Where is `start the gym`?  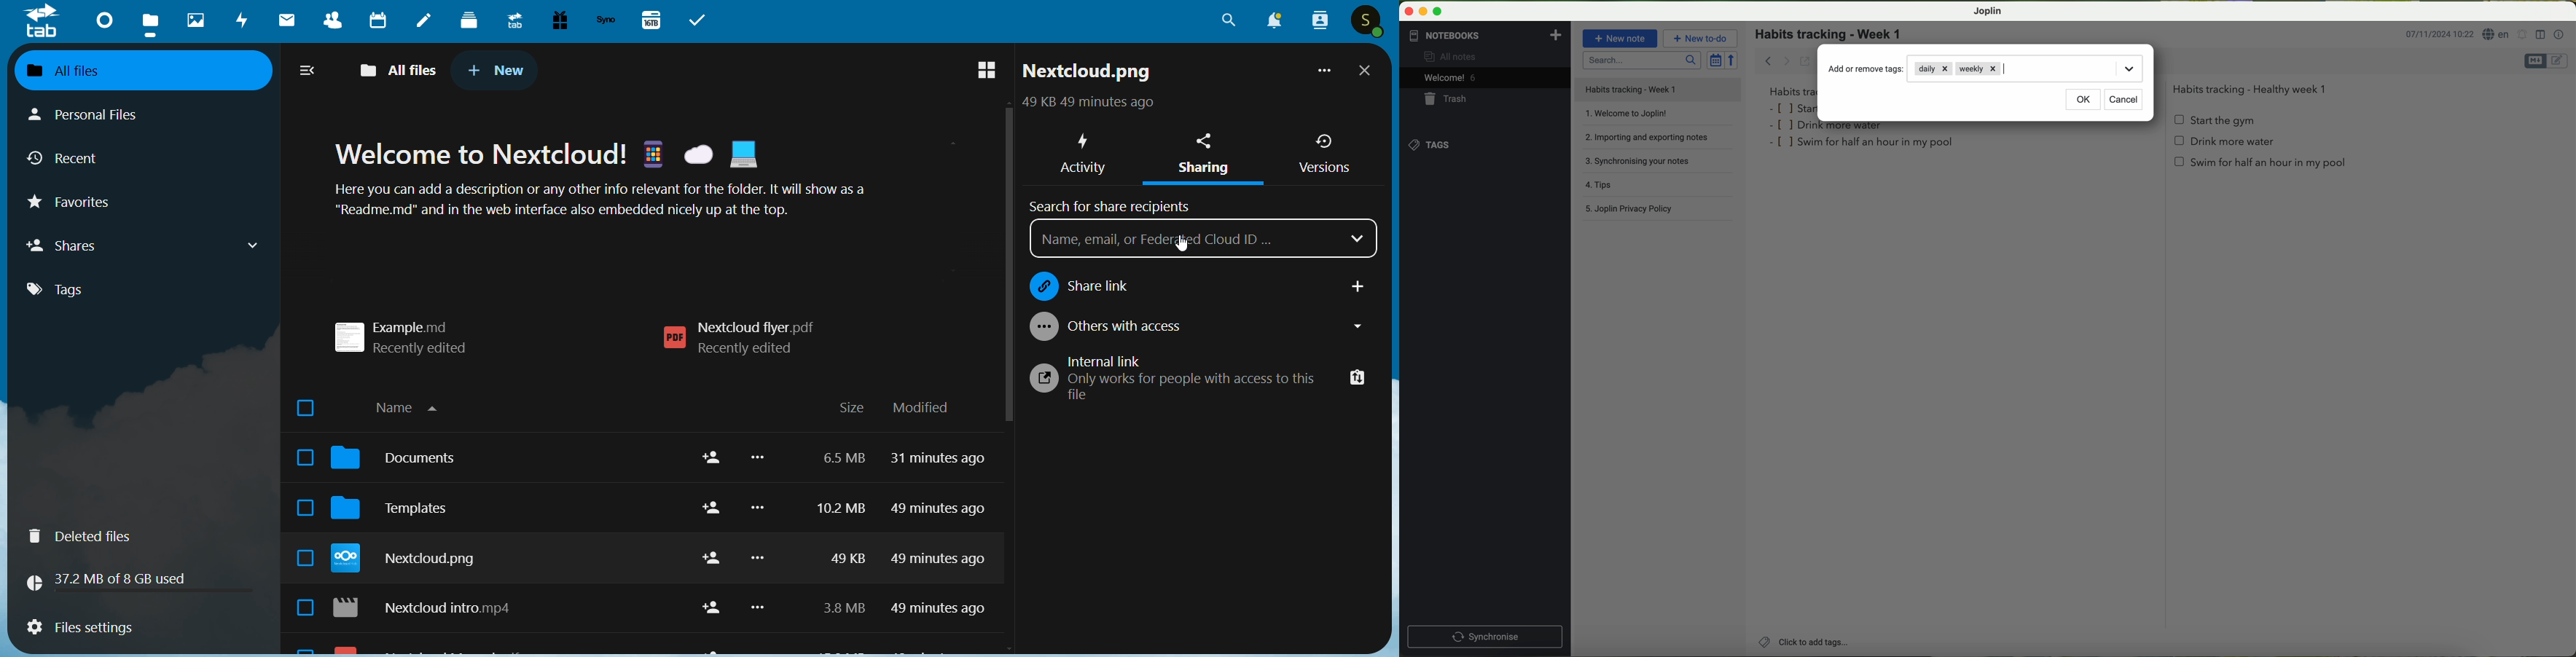
start the gym is located at coordinates (2216, 120).